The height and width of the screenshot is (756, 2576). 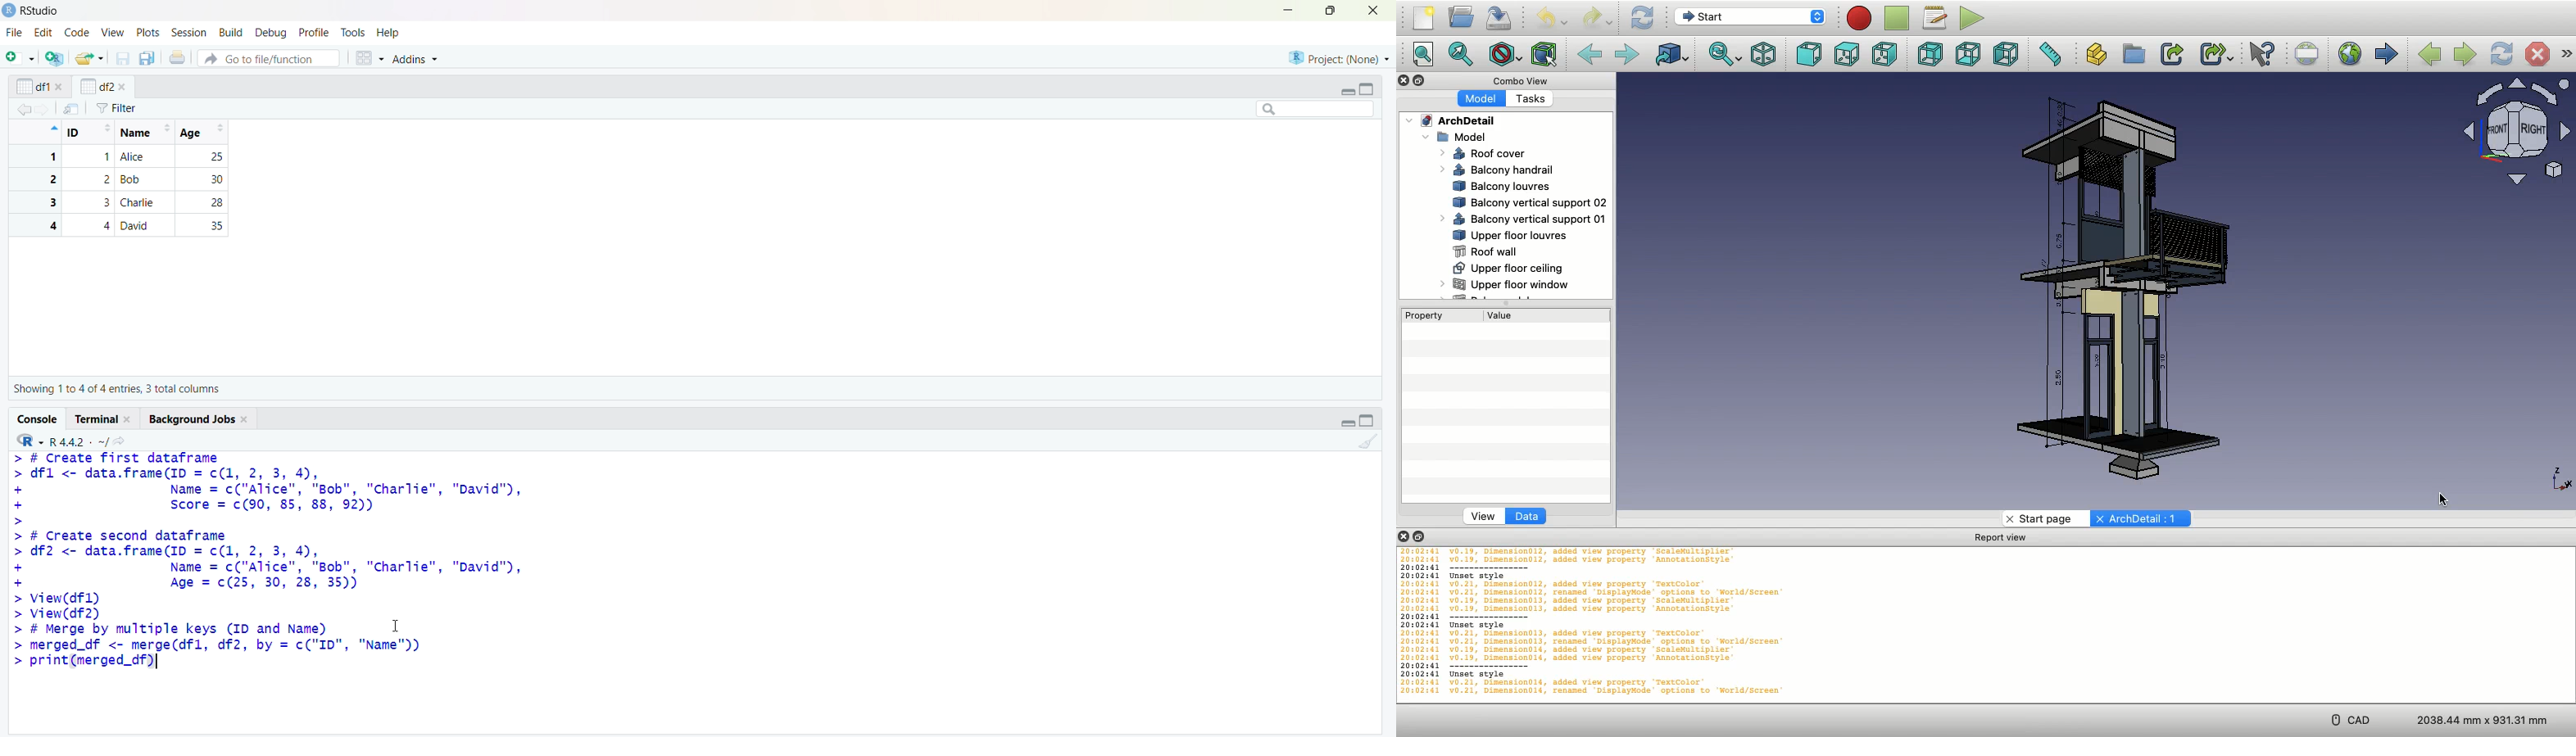 I want to click on df2, so click(x=96, y=86).